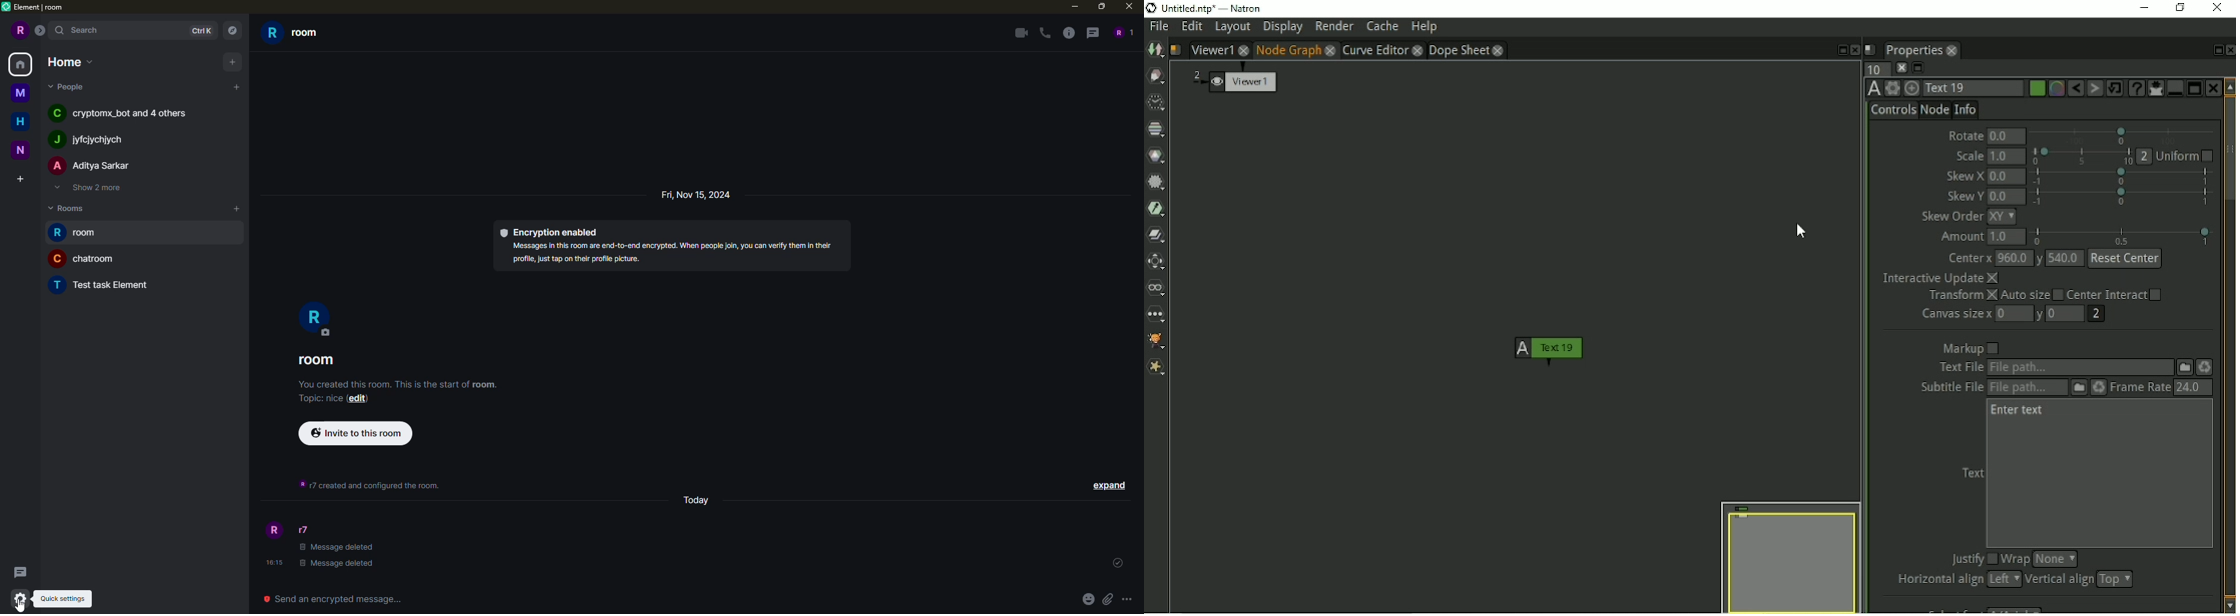  Describe the element at coordinates (339, 556) in the screenshot. I see `deleted` at that location.